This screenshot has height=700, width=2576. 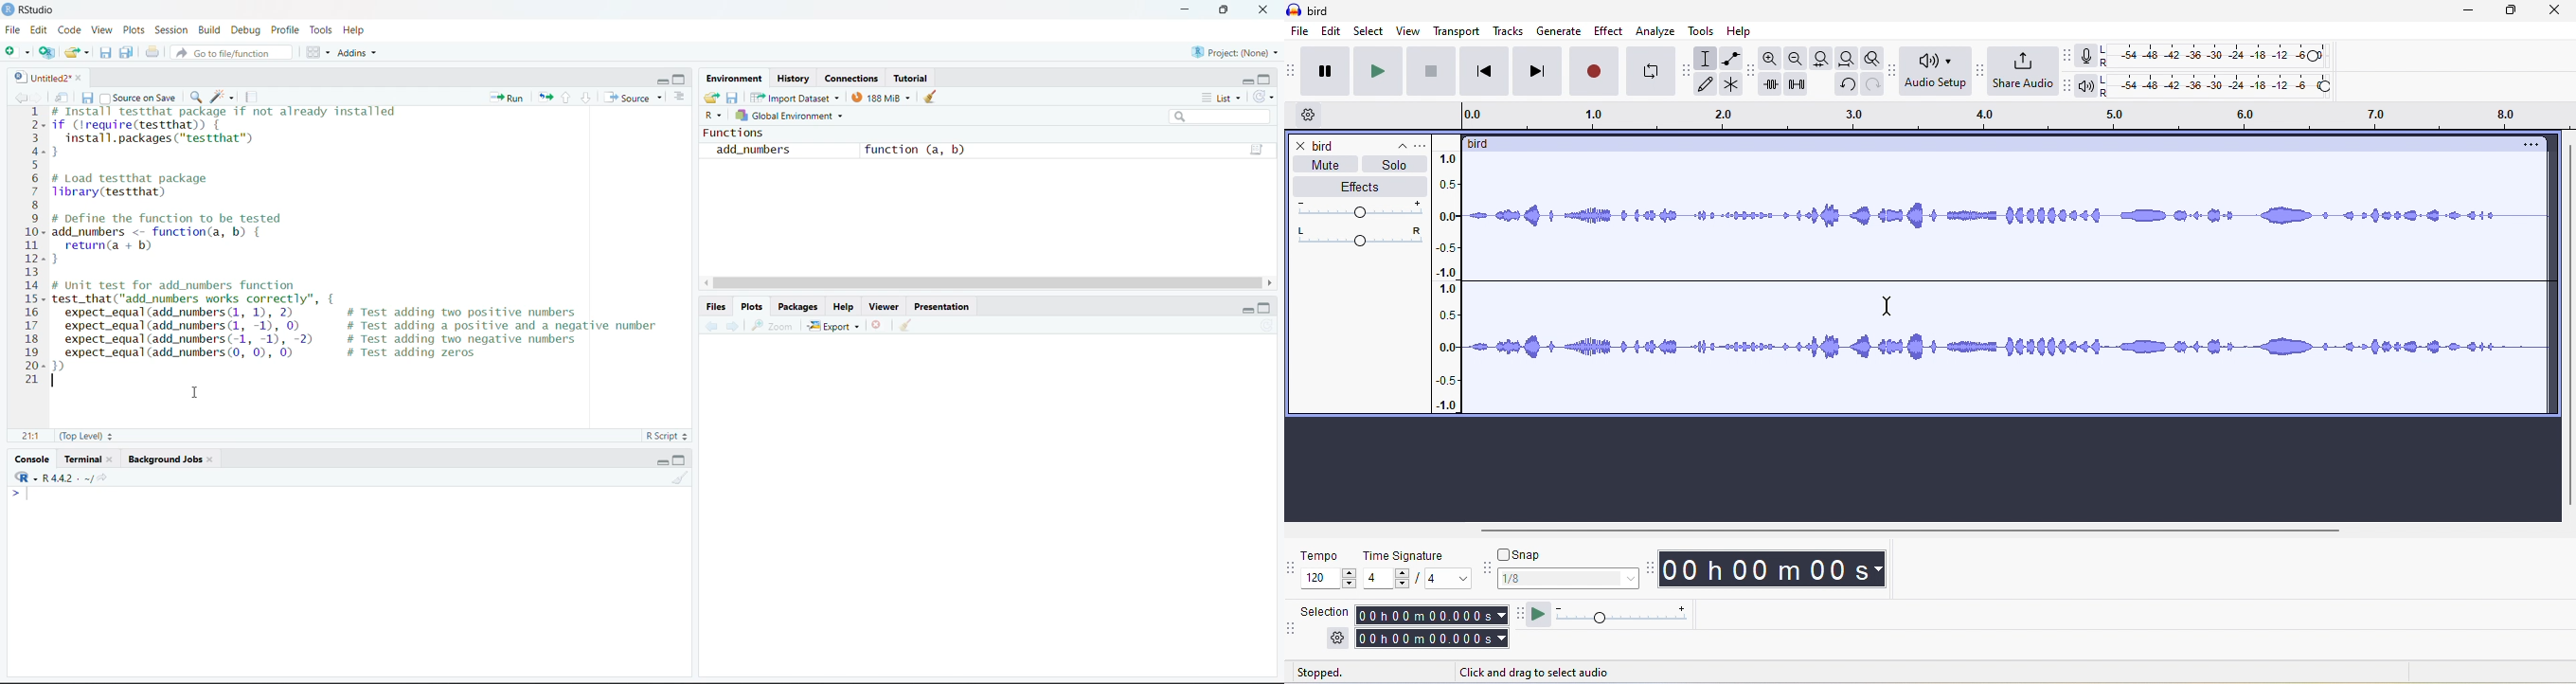 What do you see at coordinates (17, 52) in the screenshot?
I see `new file` at bounding box center [17, 52].